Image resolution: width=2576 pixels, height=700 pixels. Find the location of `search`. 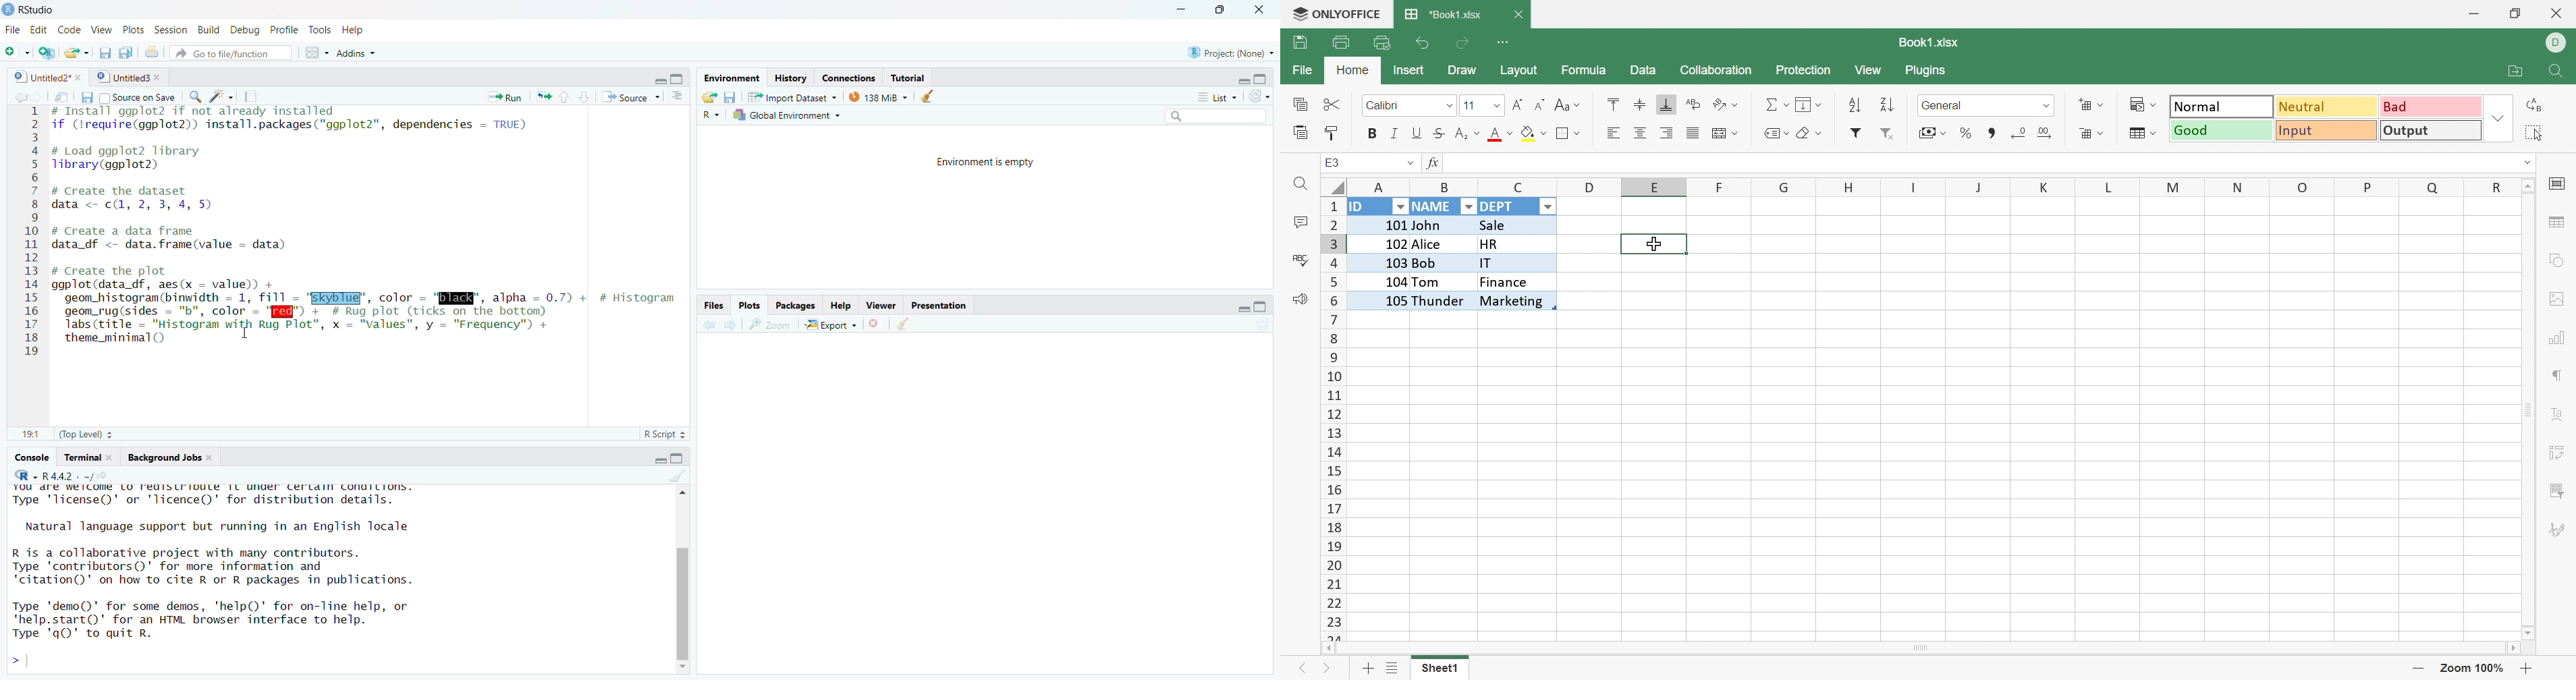

search is located at coordinates (1214, 117).